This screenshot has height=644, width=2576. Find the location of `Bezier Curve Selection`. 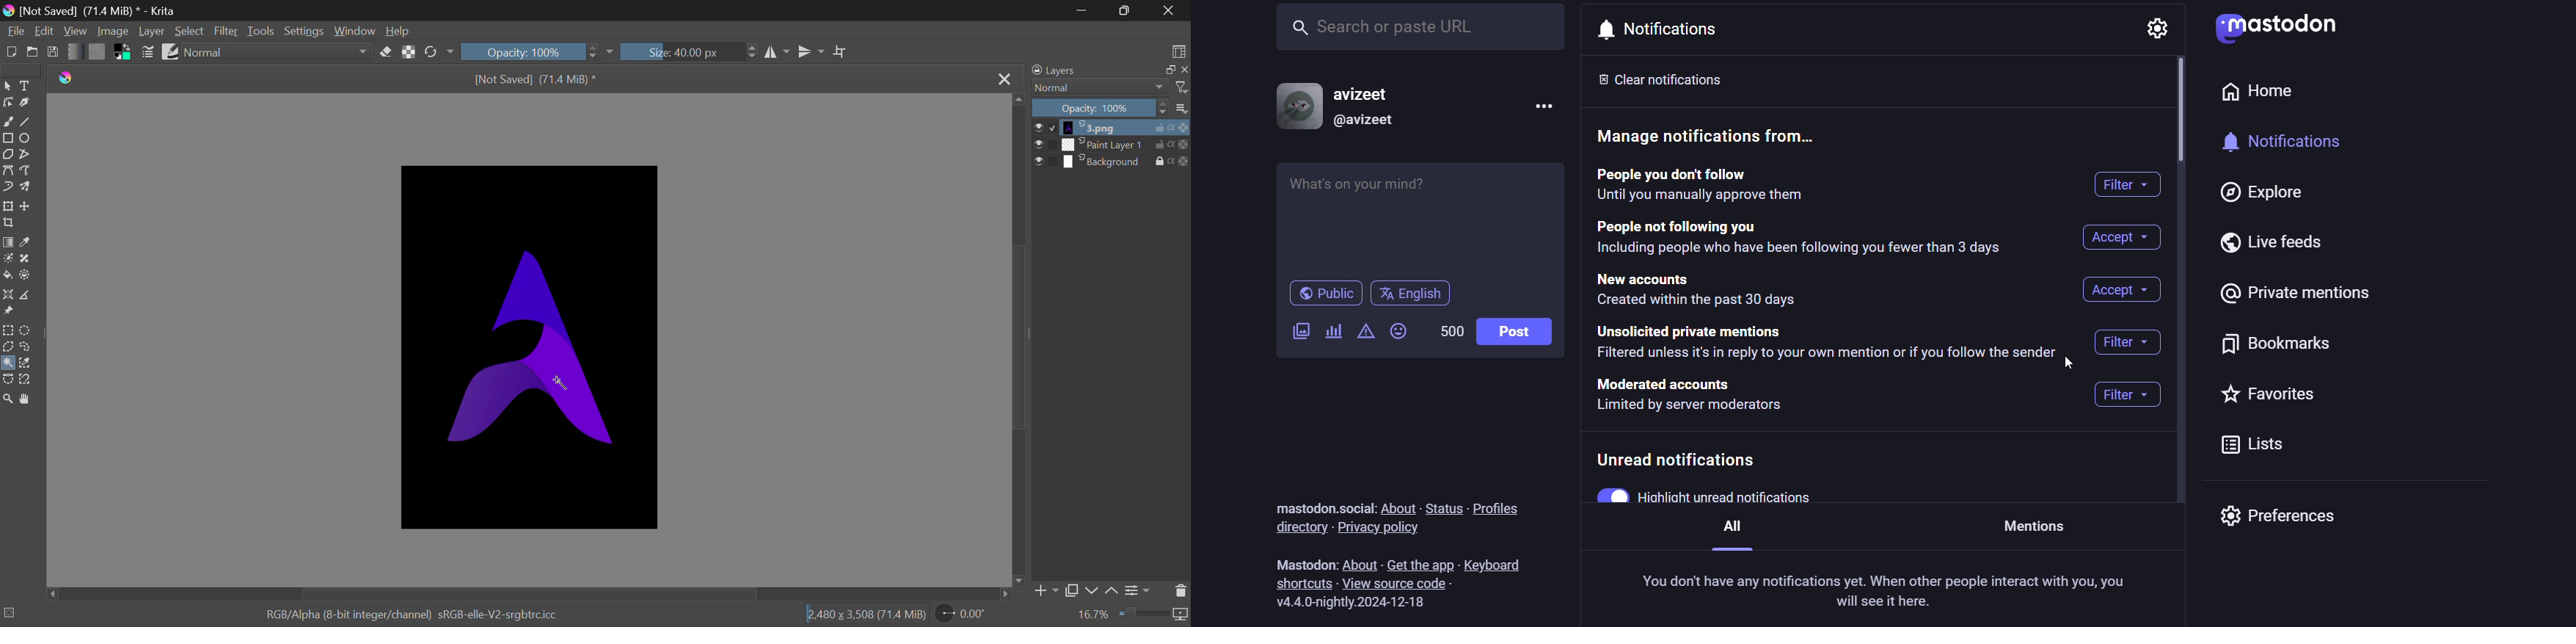

Bezier Curve Selection is located at coordinates (8, 379).